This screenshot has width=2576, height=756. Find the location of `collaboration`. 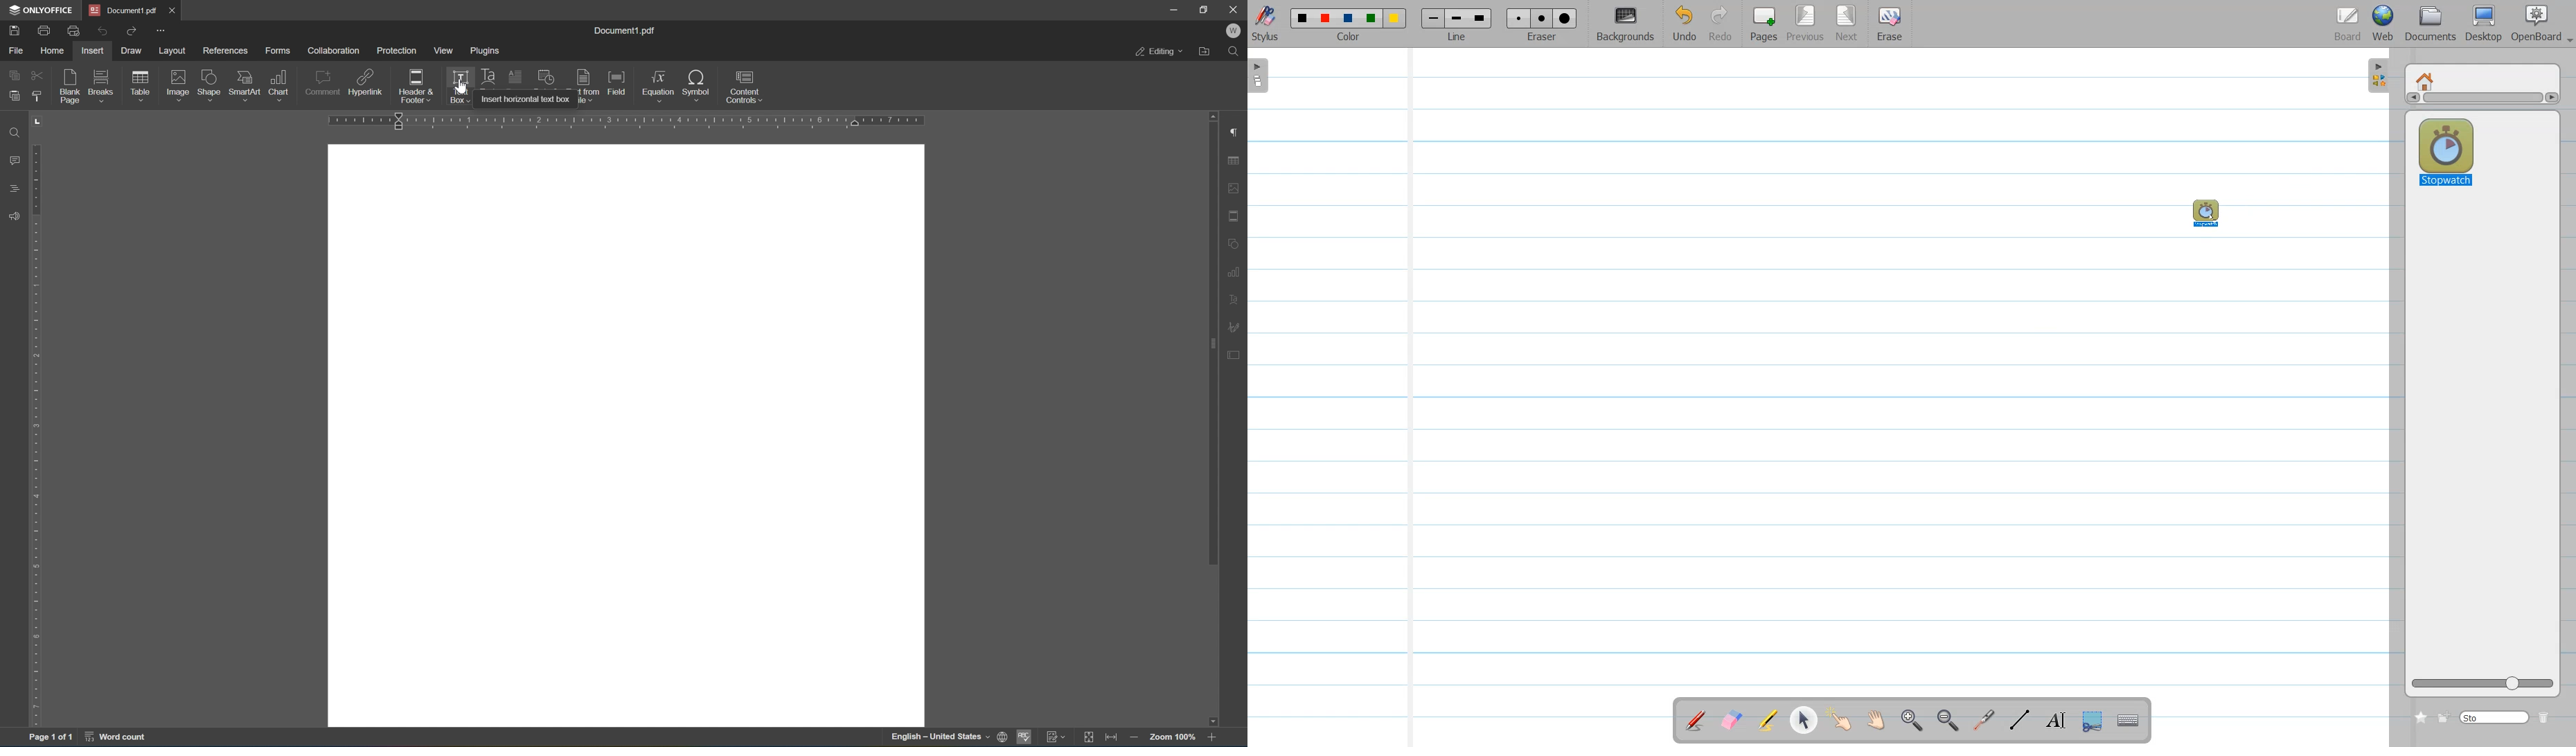

collaboration is located at coordinates (335, 51).